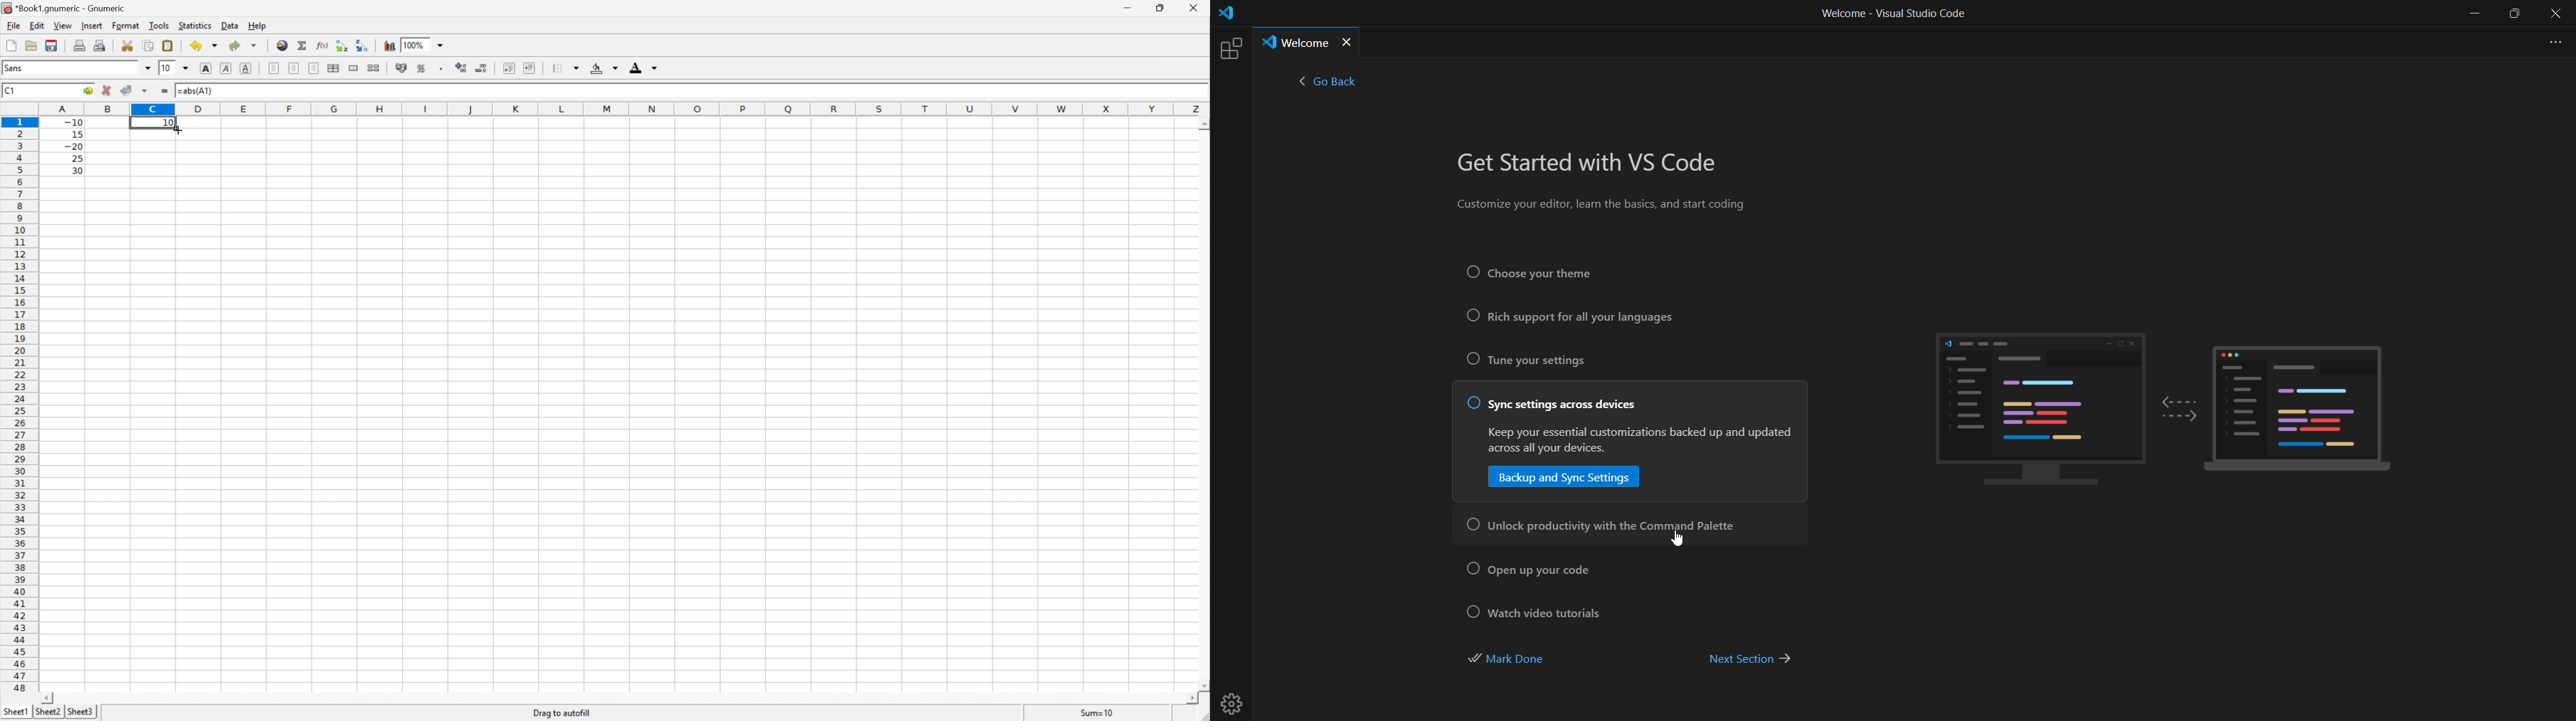  I want to click on Drop Down, so click(187, 67).